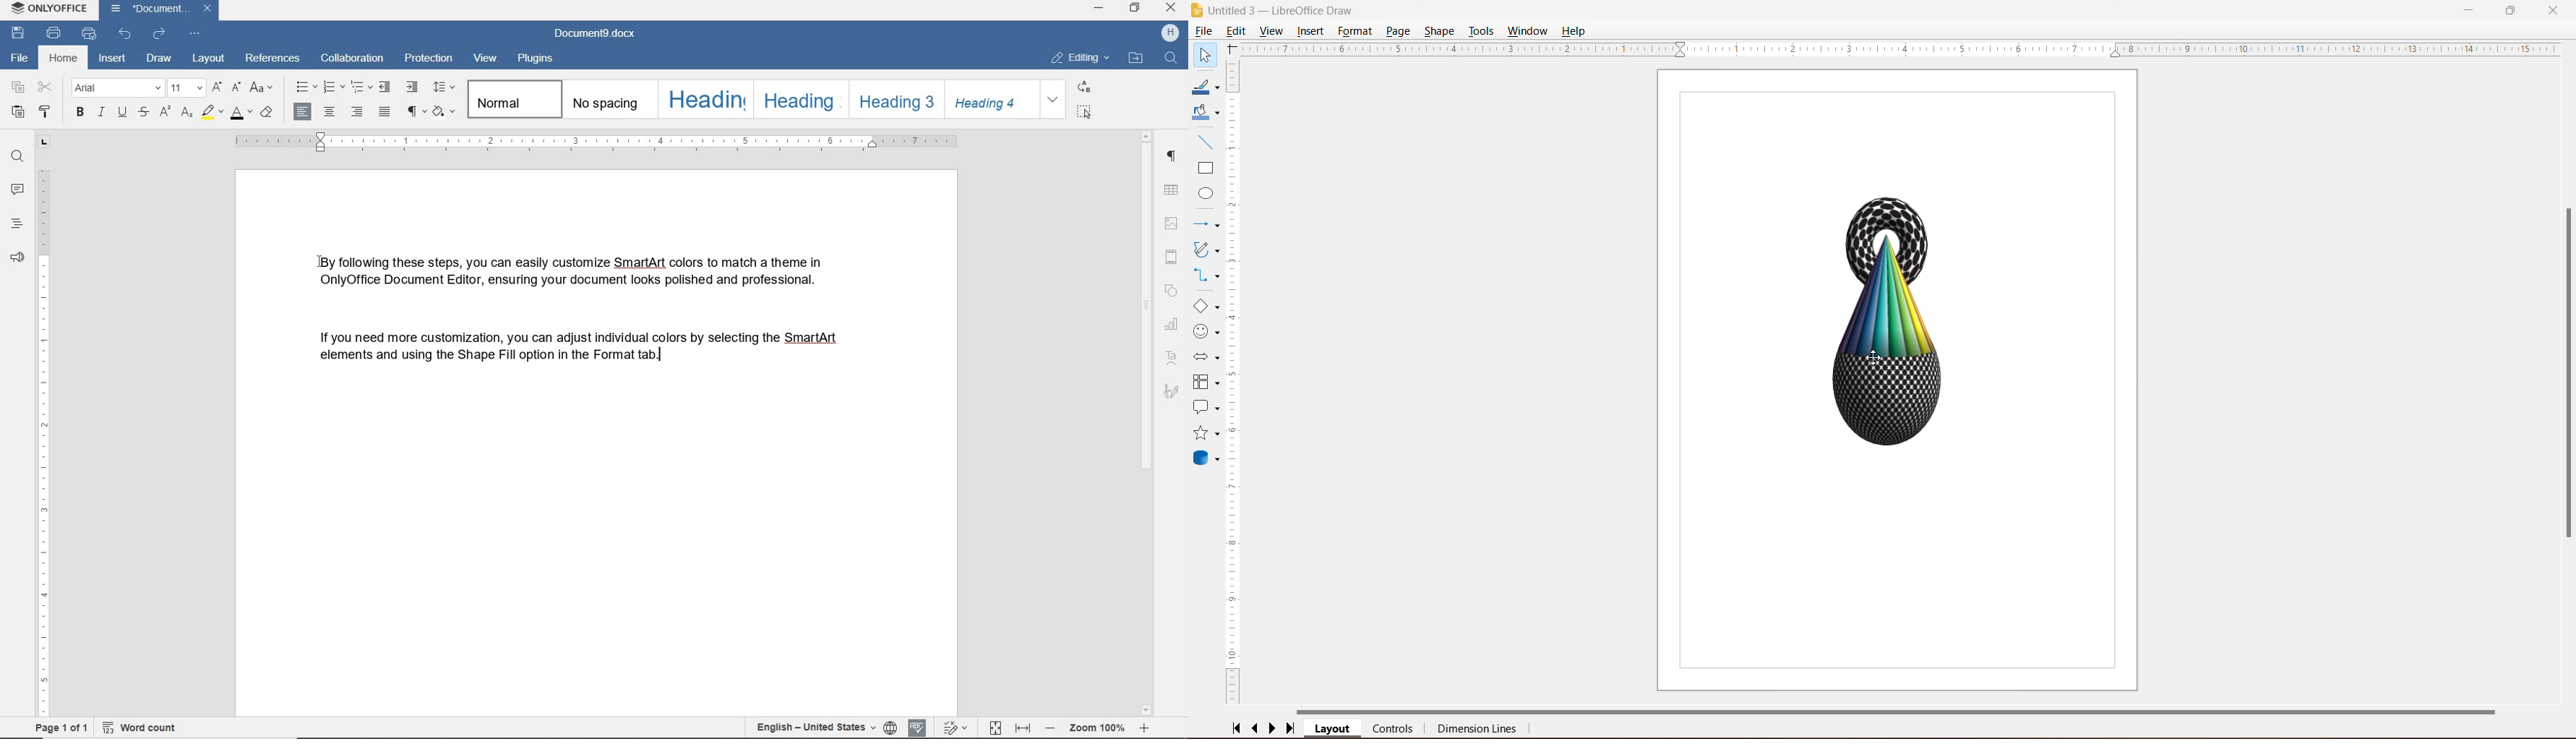 The image size is (2576, 756). What do you see at coordinates (2556, 11) in the screenshot?
I see `Close` at bounding box center [2556, 11].